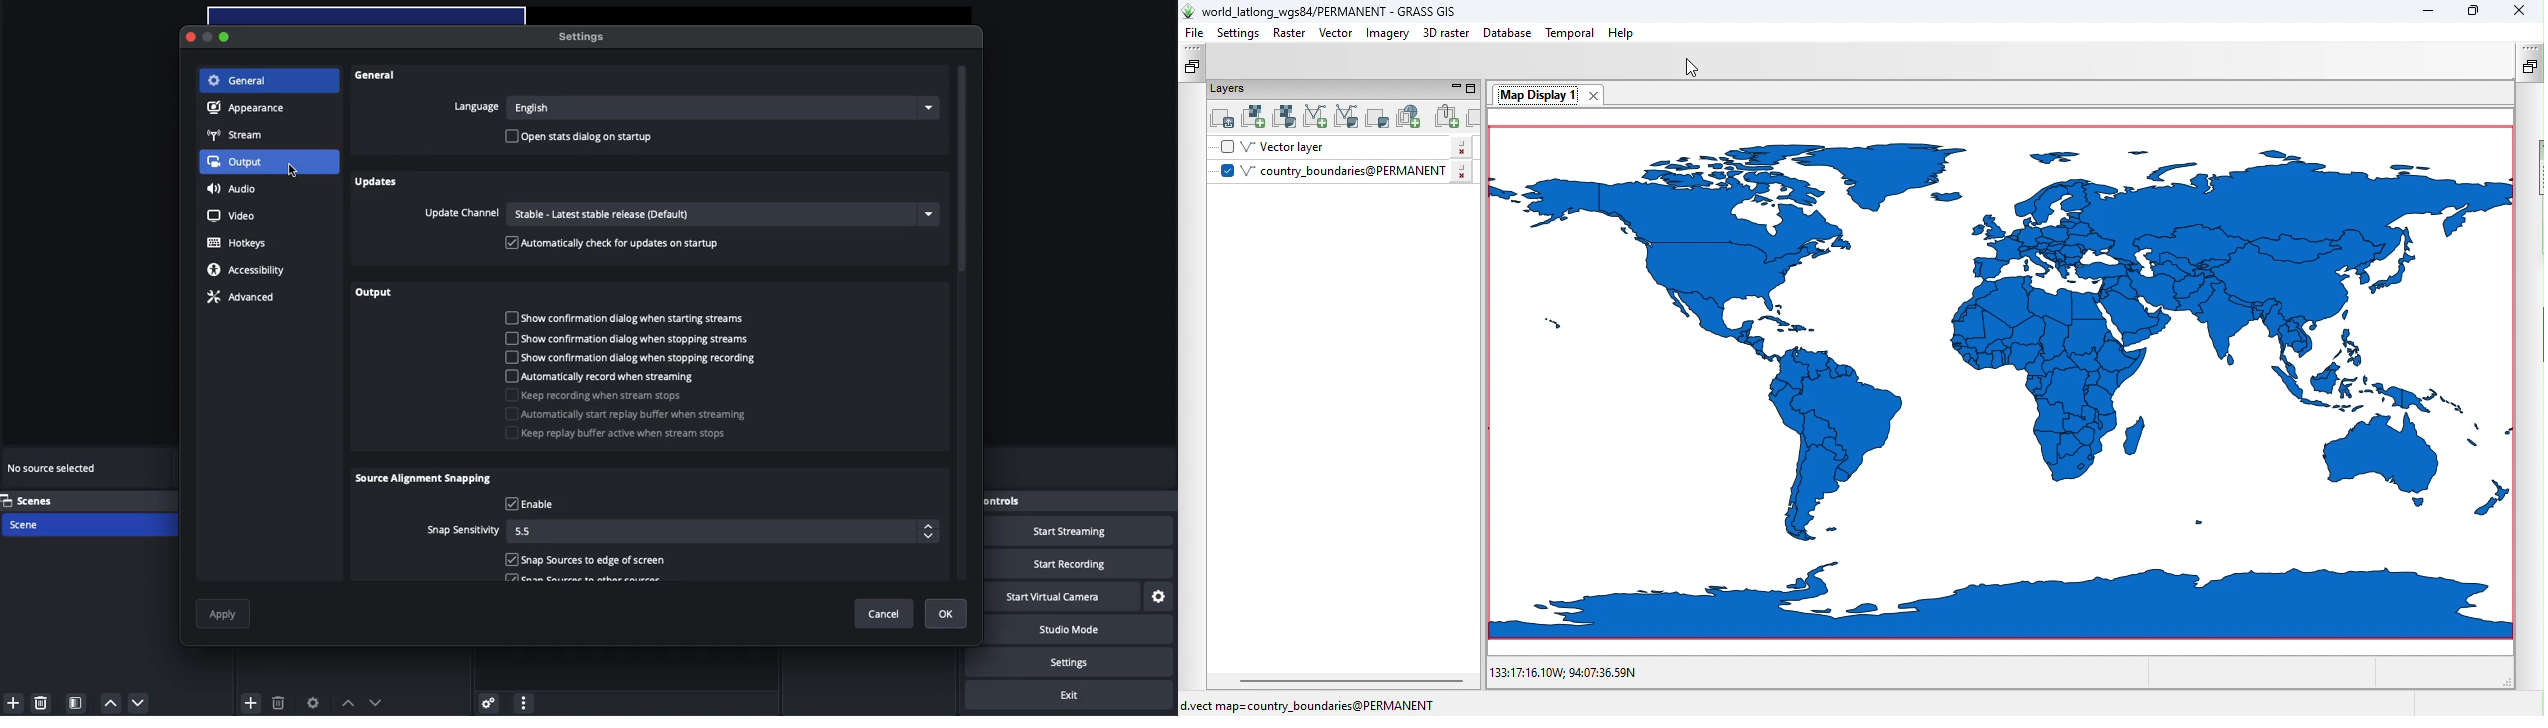 The width and height of the screenshot is (2548, 728). What do you see at coordinates (584, 137) in the screenshot?
I see `Open starts dialog on startup` at bounding box center [584, 137].